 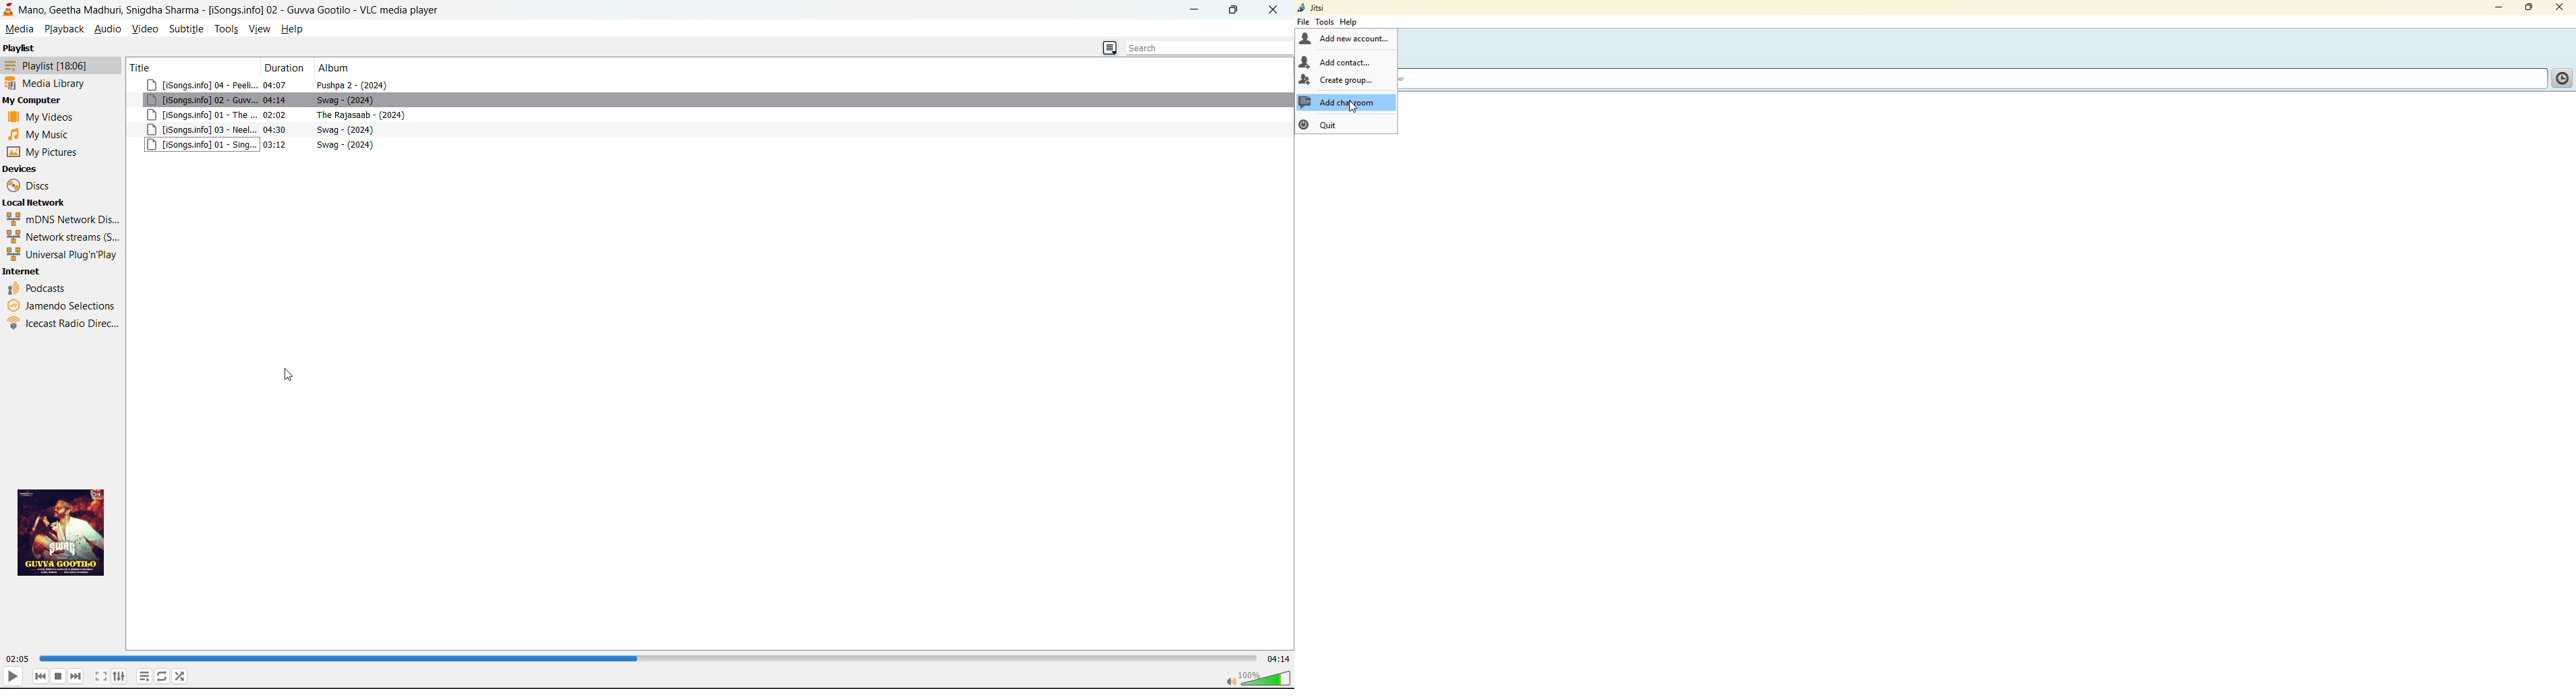 I want to click on song, so click(x=711, y=101).